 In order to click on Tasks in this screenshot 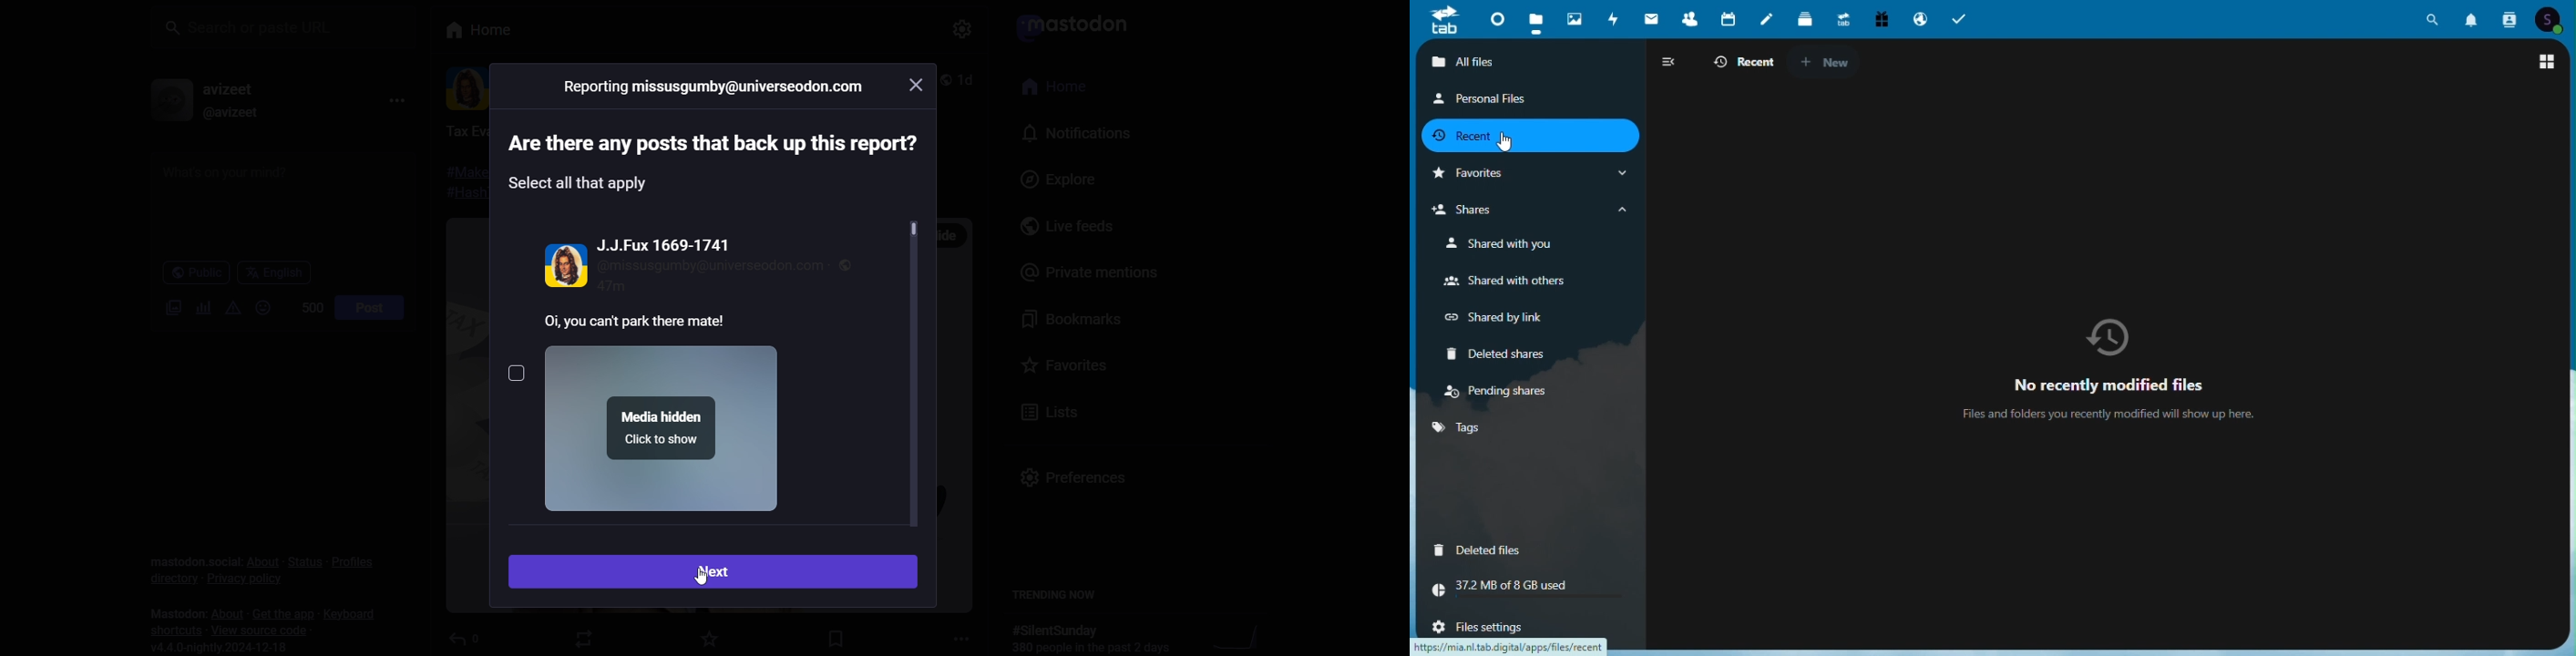, I will do `click(1958, 19)`.